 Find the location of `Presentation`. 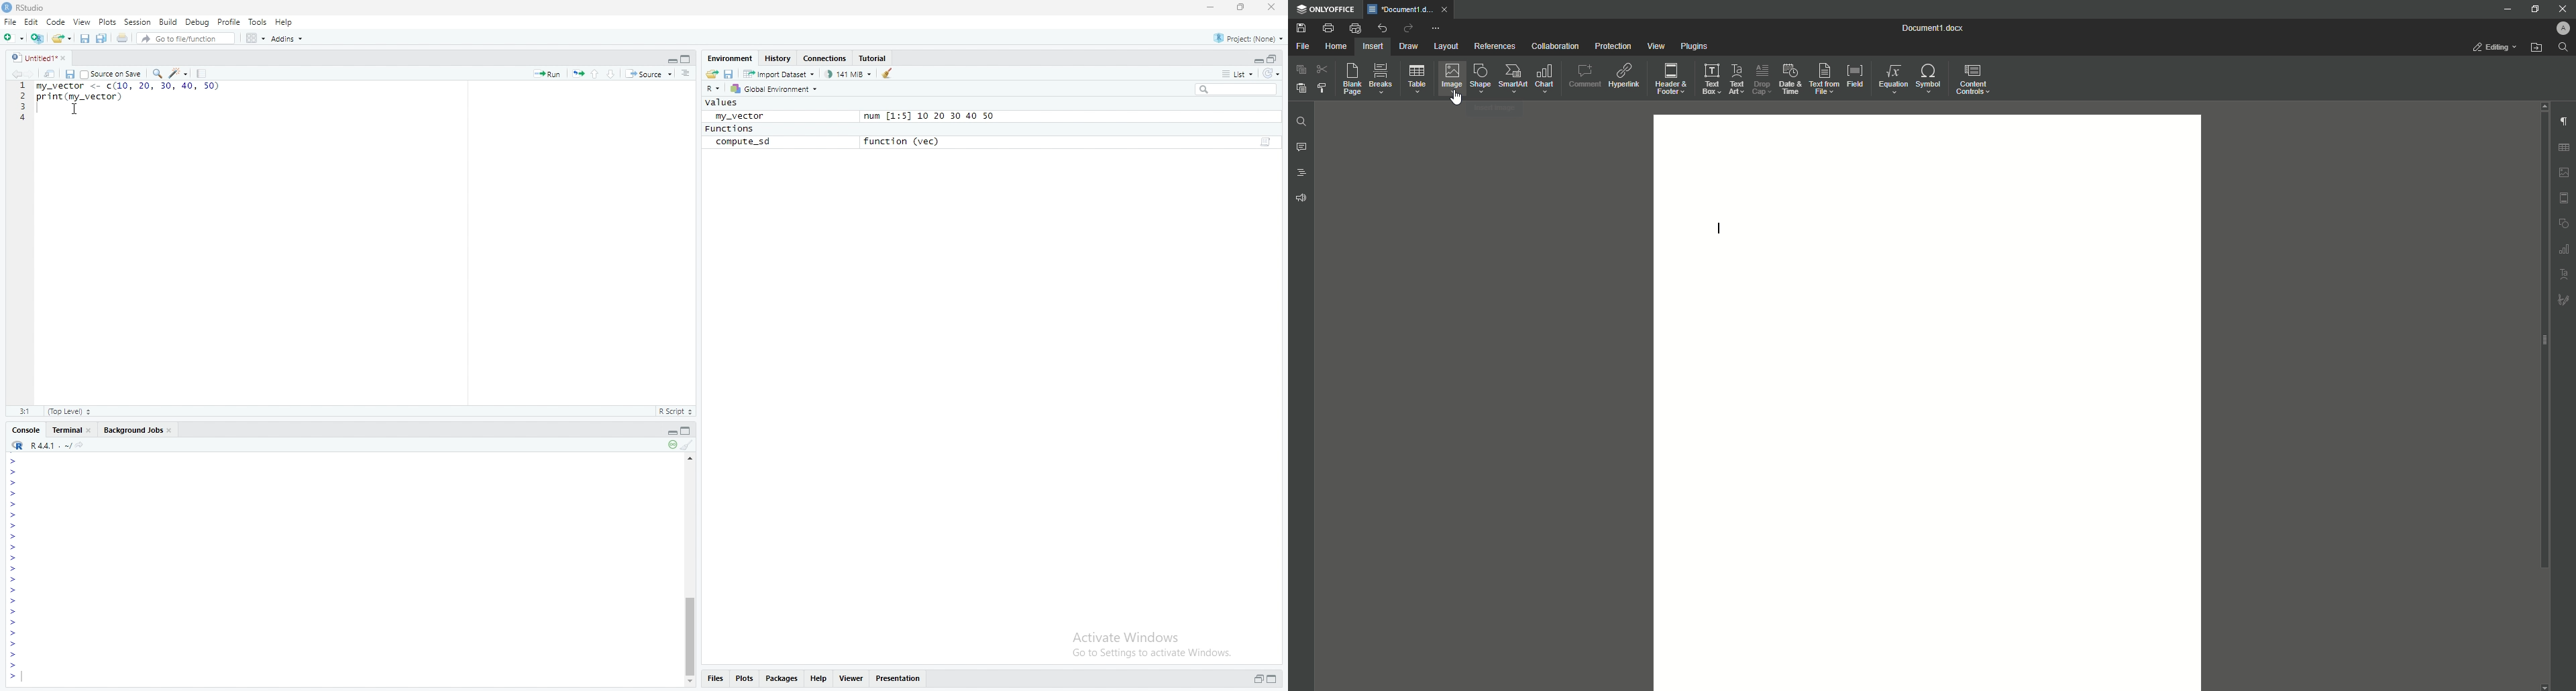

Presentation is located at coordinates (898, 678).